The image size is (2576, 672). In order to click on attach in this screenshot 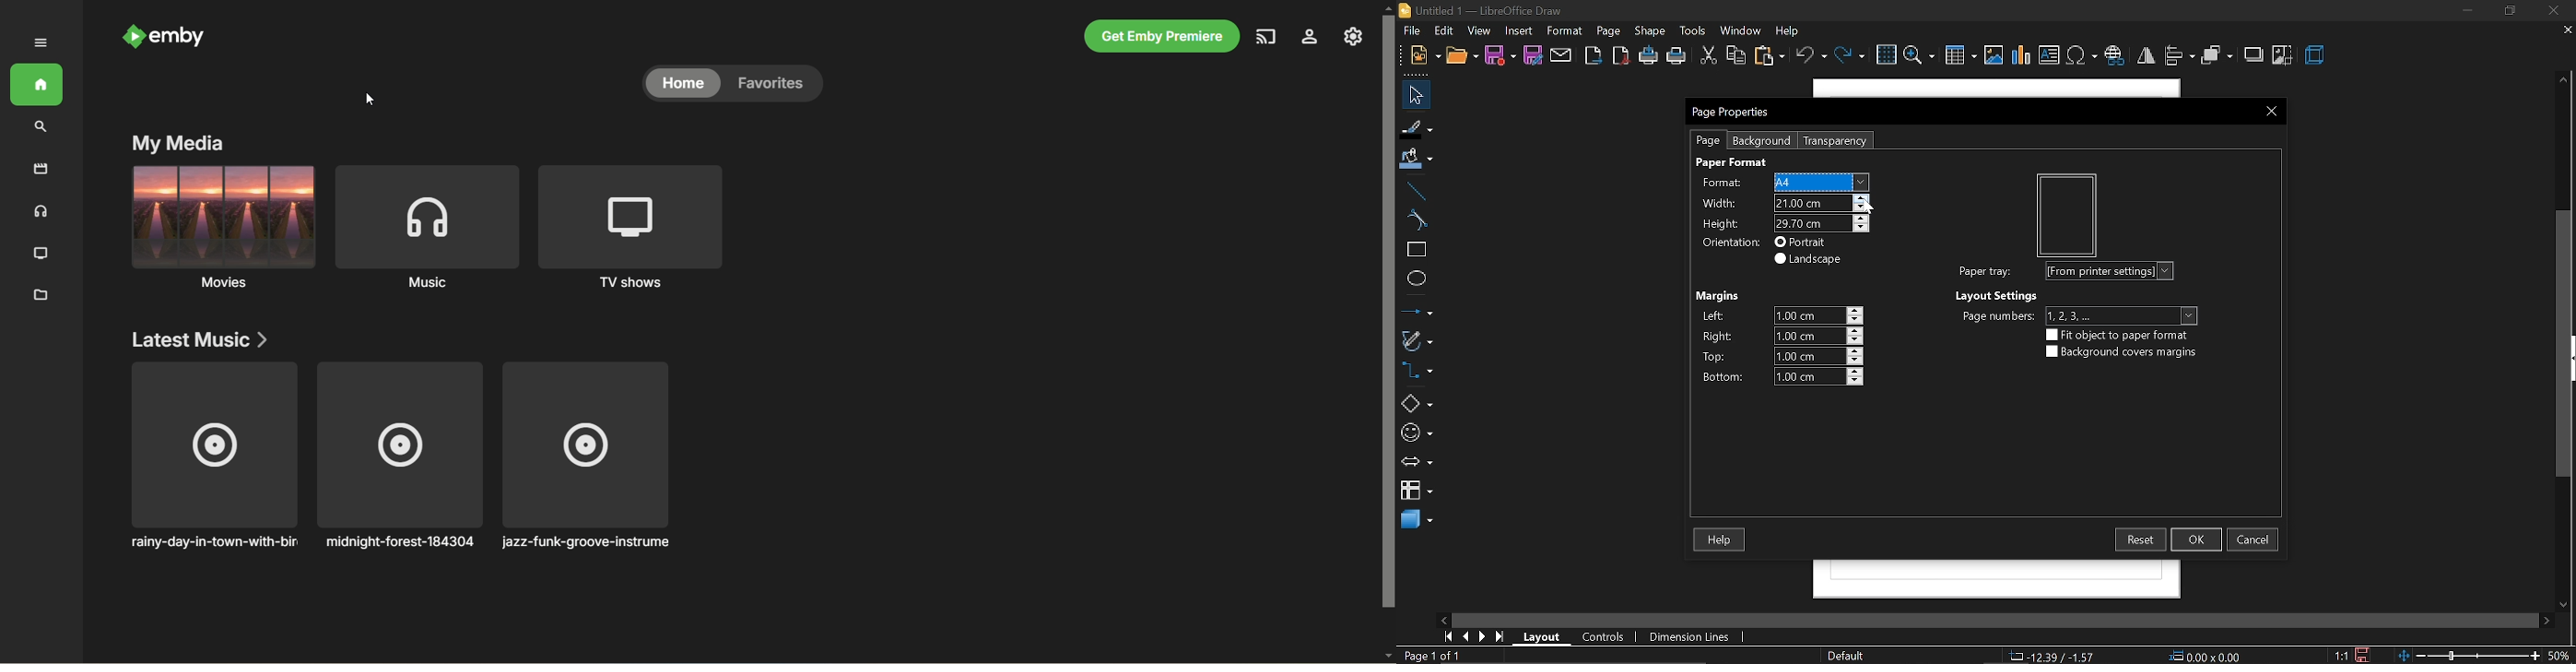, I will do `click(1563, 55)`.